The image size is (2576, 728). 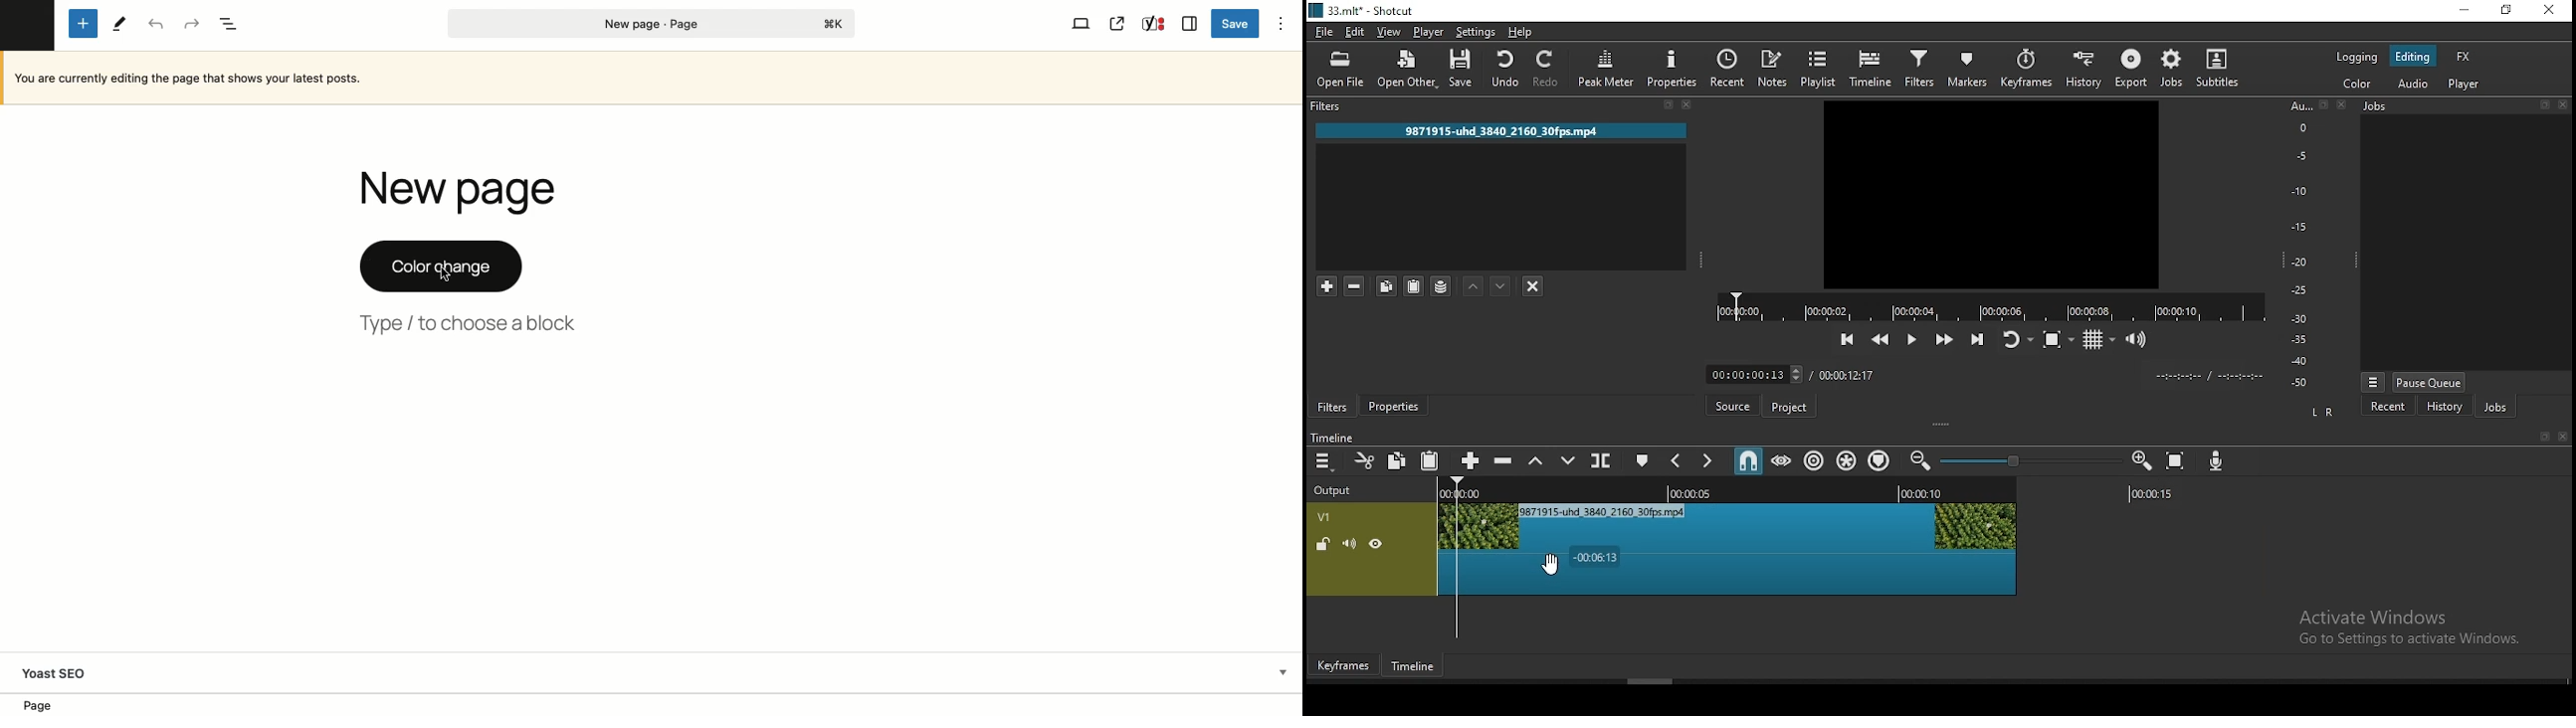 What do you see at coordinates (1341, 514) in the screenshot?
I see `VT` at bounding box center [1341, 514].